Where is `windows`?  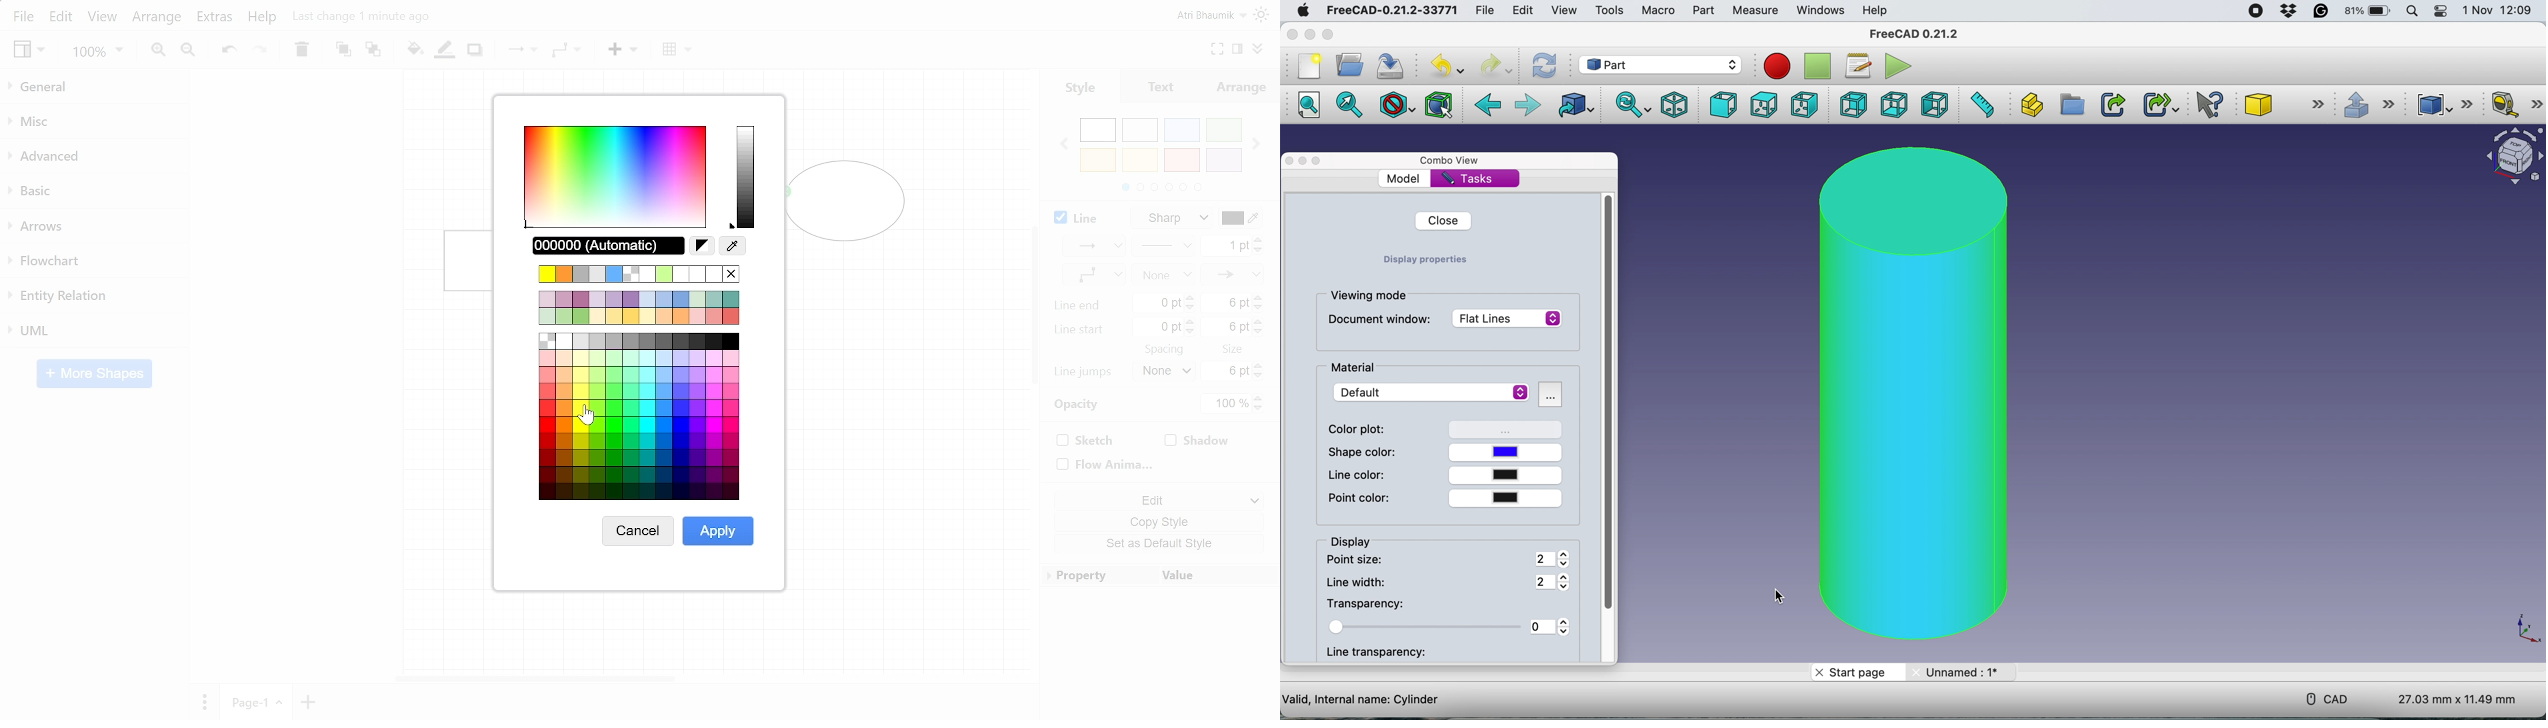 windows is located at coordinates (1823, 12).